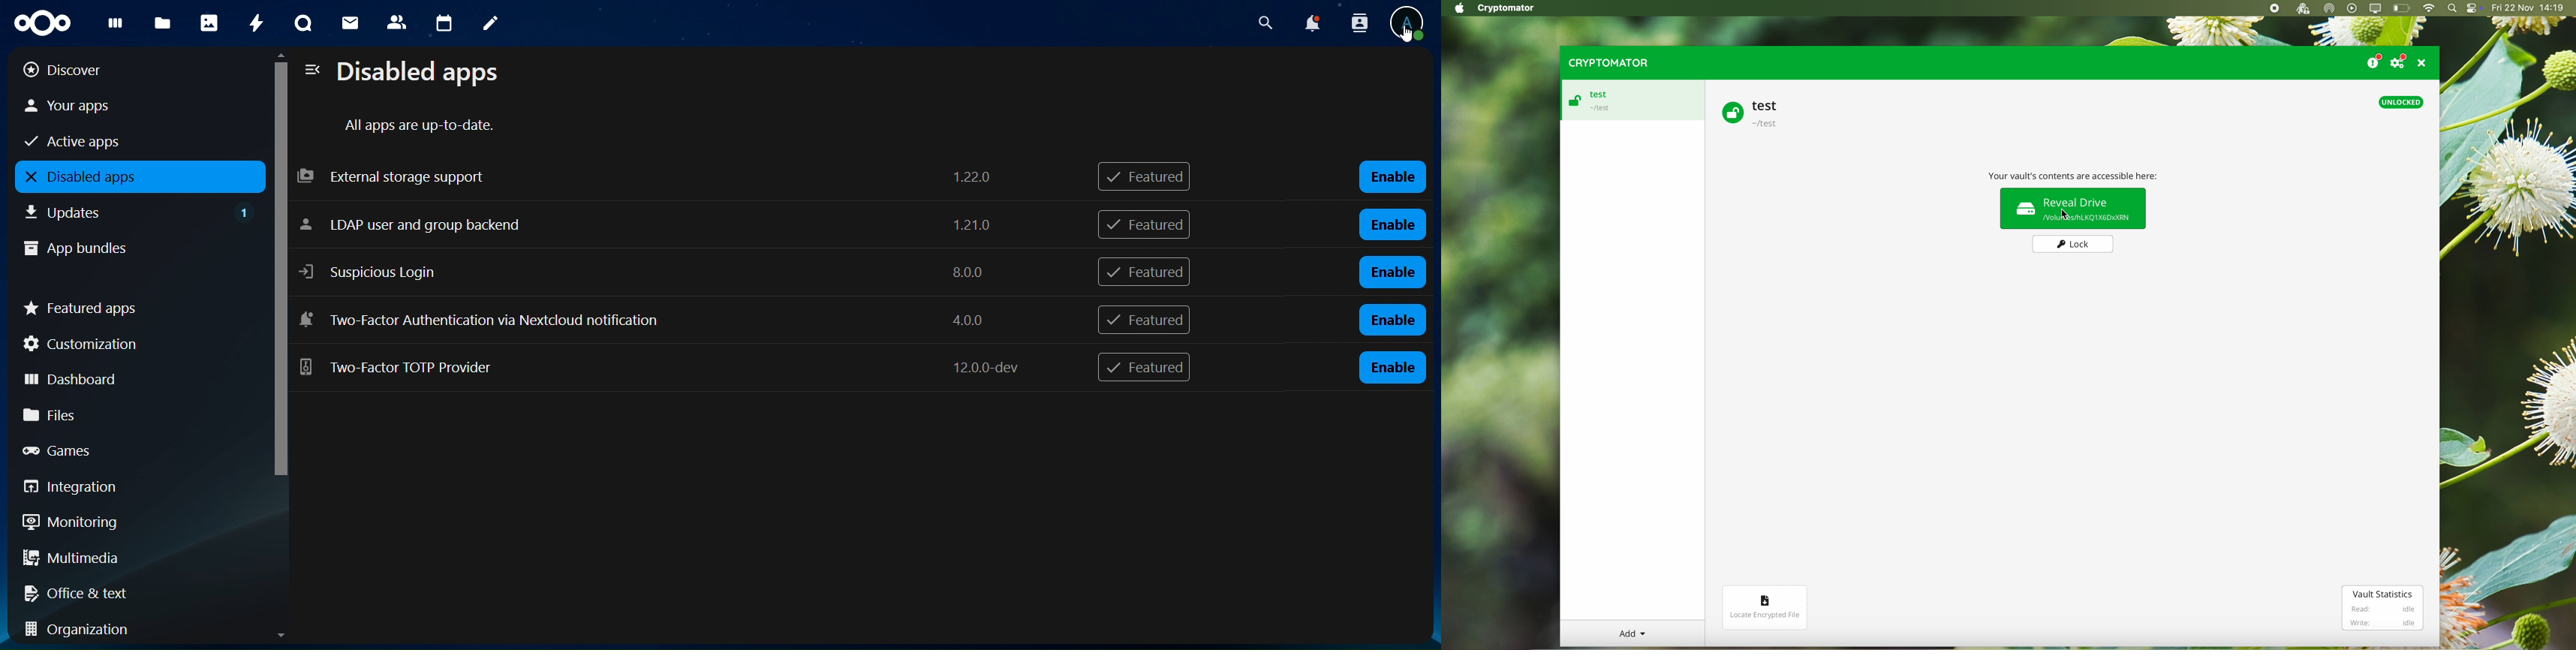 This screenshot has height=672, width=2576. I want to click on files, so click(162, 24).